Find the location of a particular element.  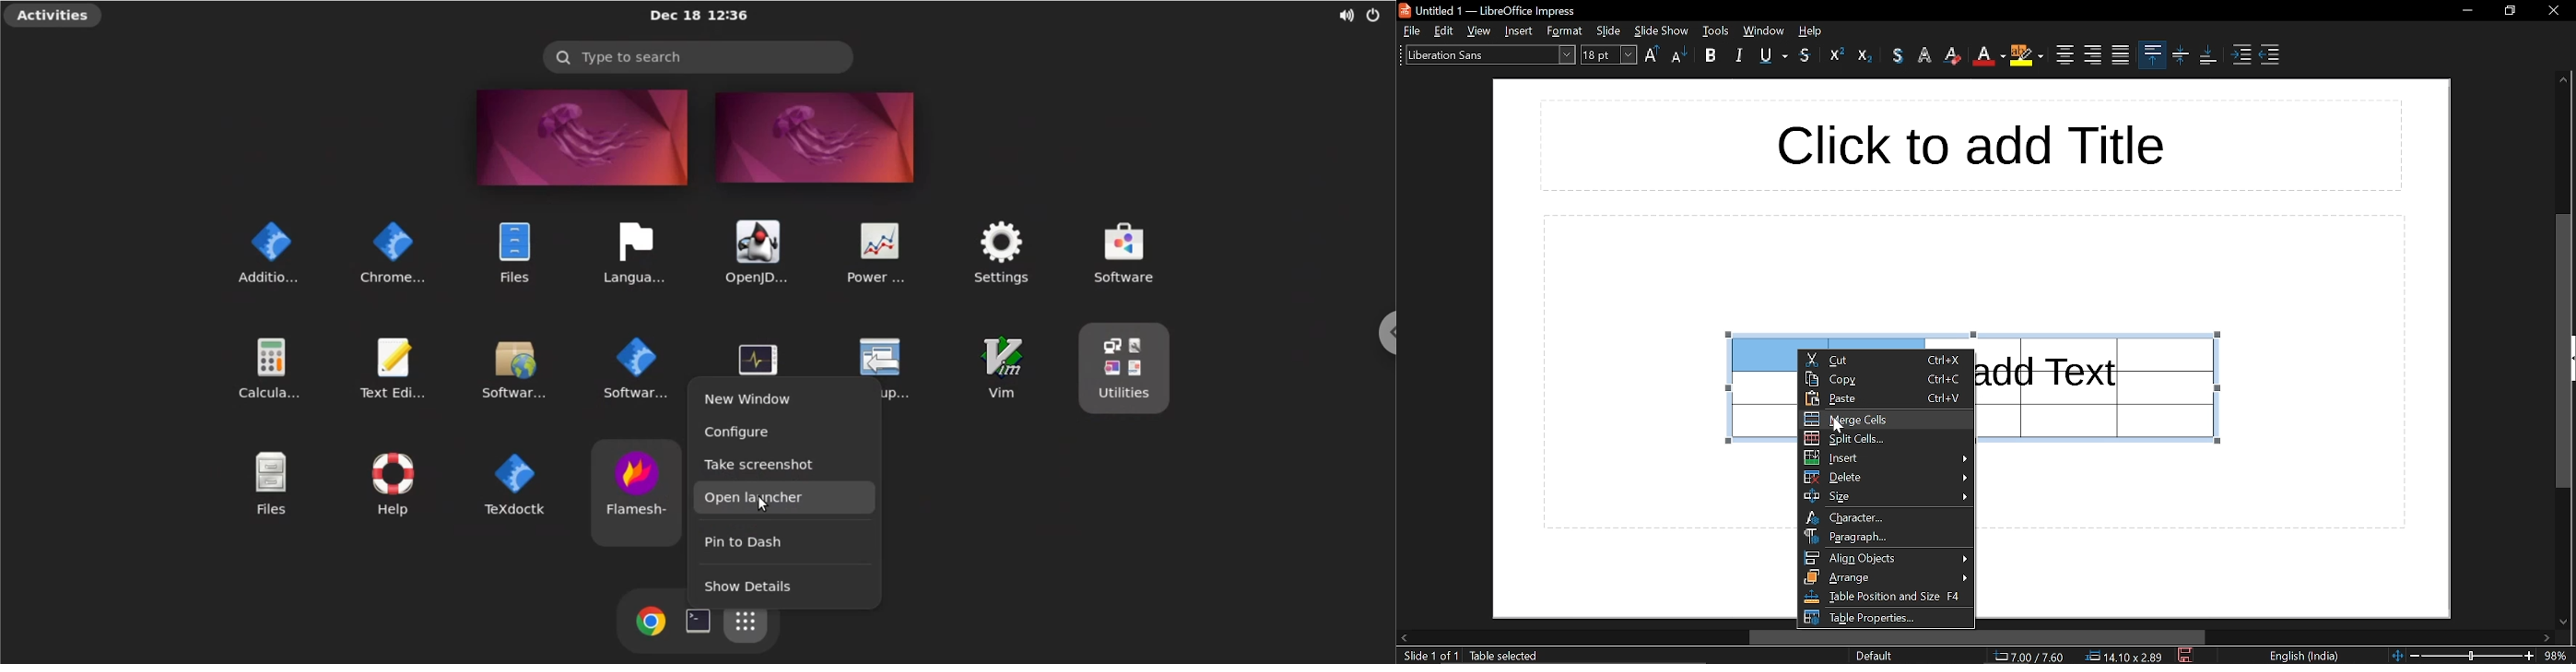

help is located at coordinates (386, 478).